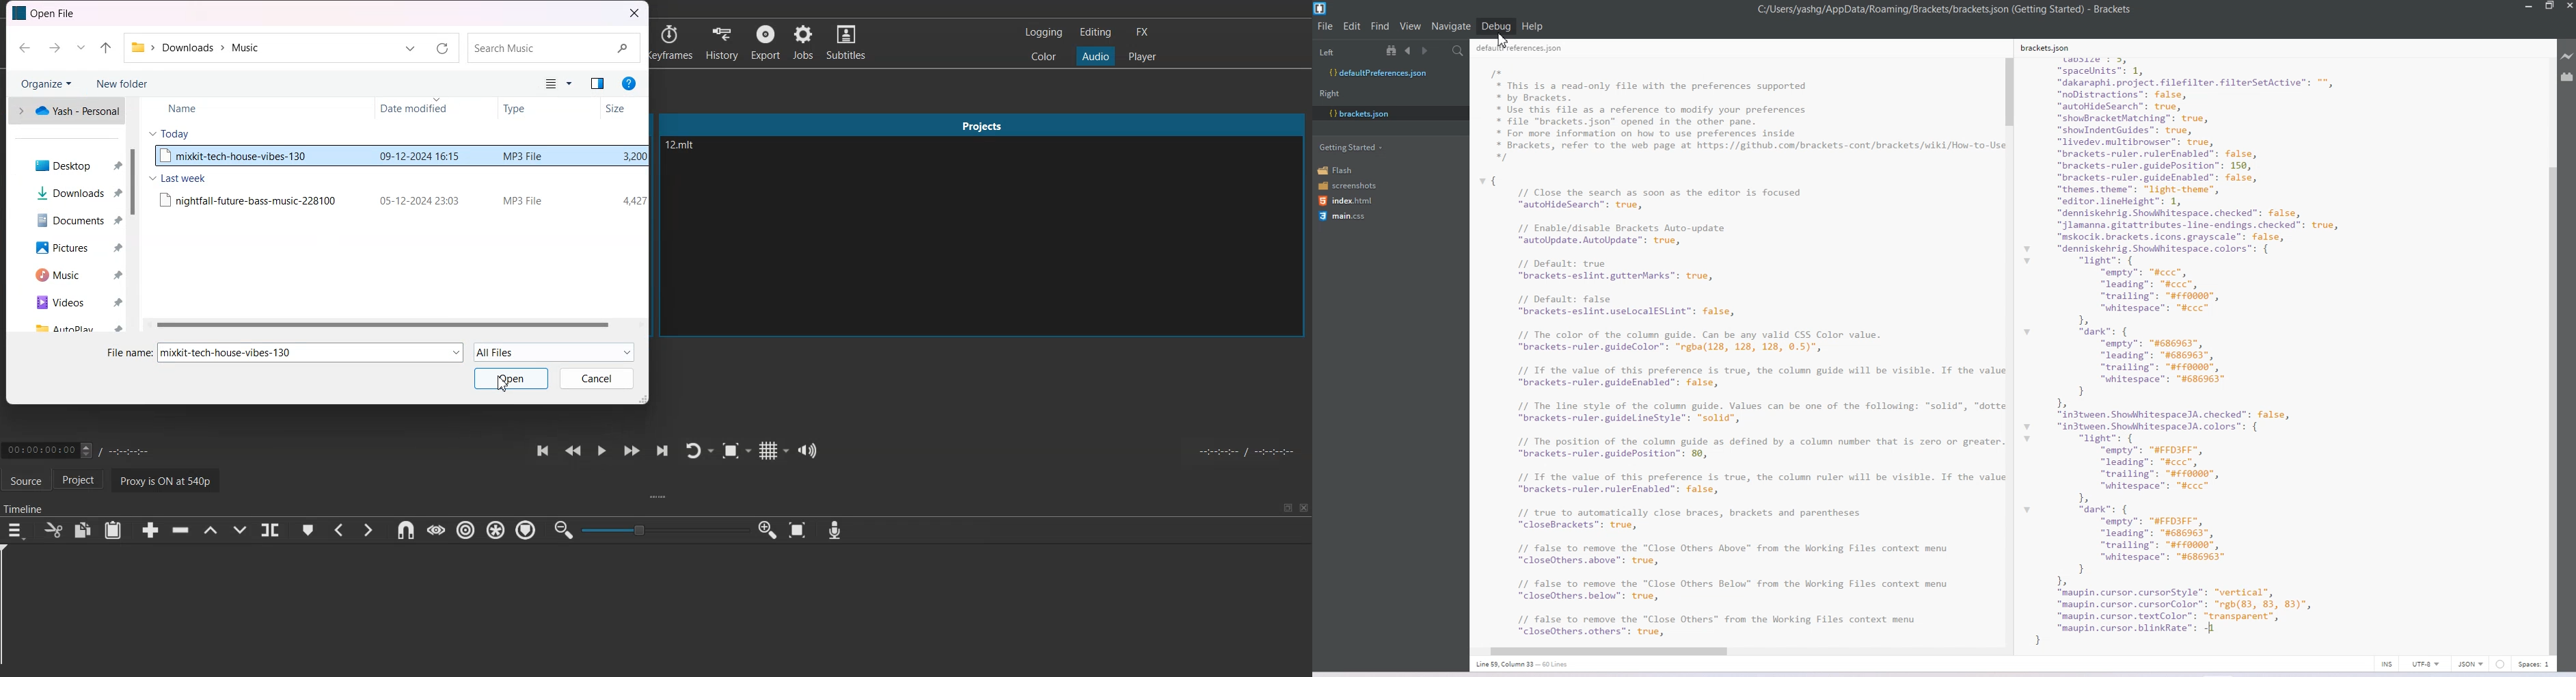 The height and width of the screenshot is (700, 2576). I want to click on Export, so click(766, 42).